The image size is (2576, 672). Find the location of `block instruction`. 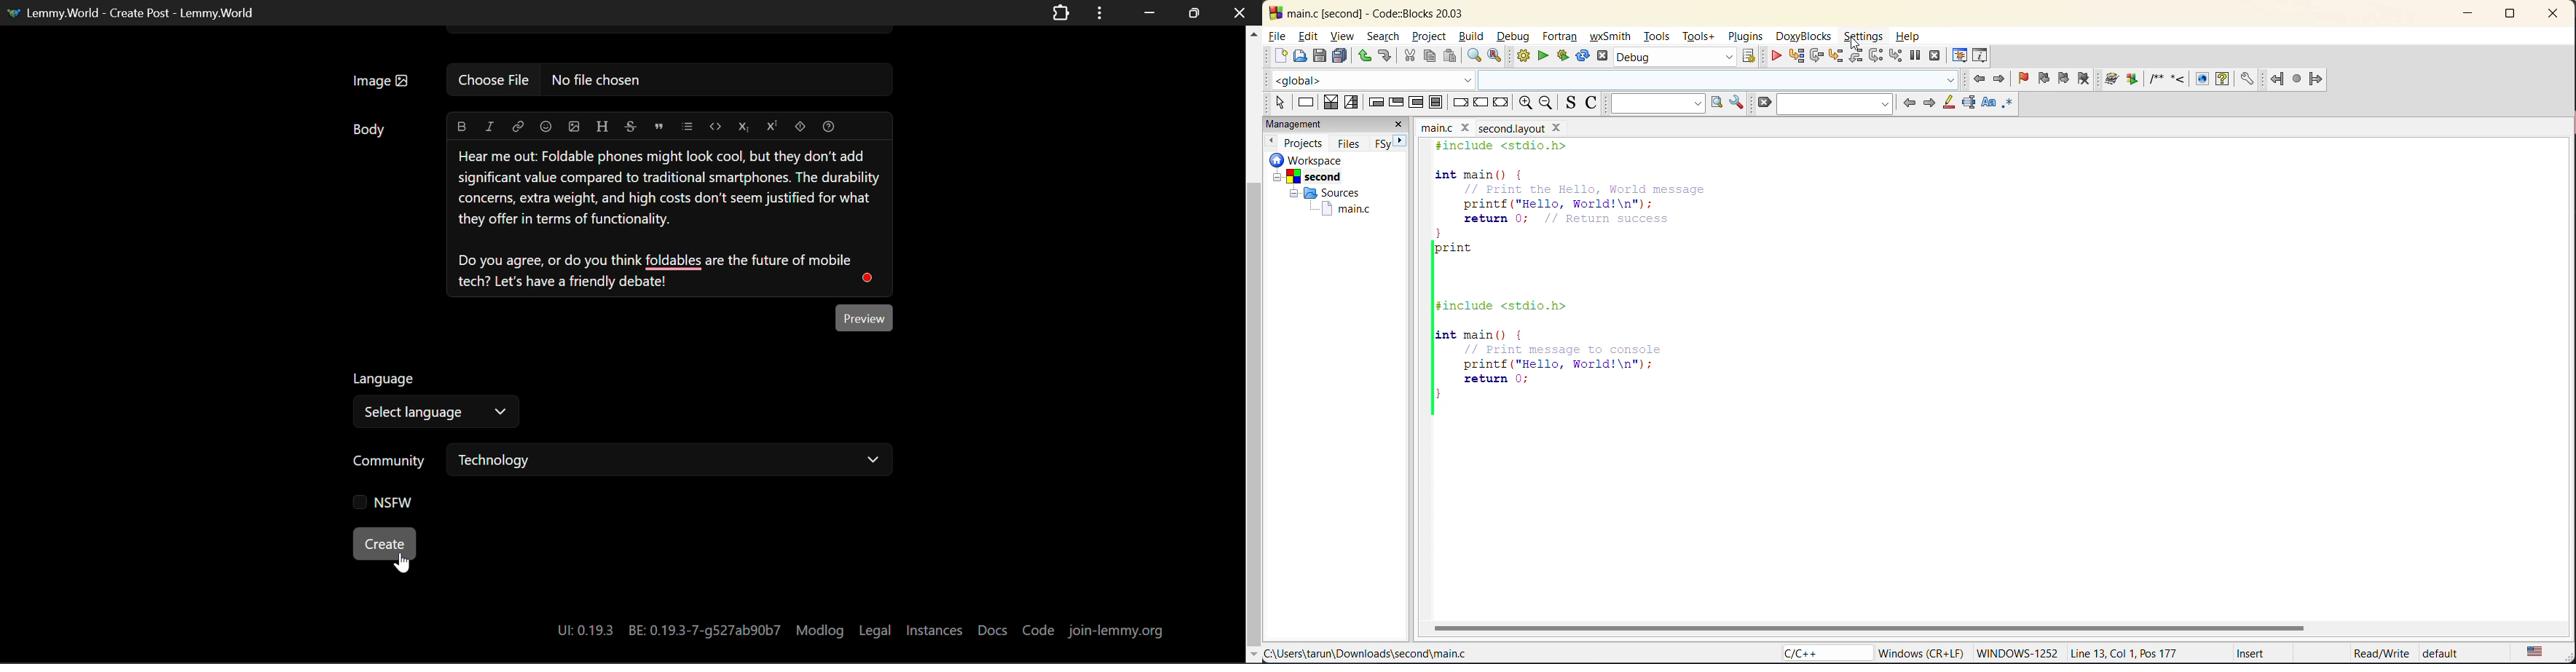

block instruction is located at coordinates (1436, 103).